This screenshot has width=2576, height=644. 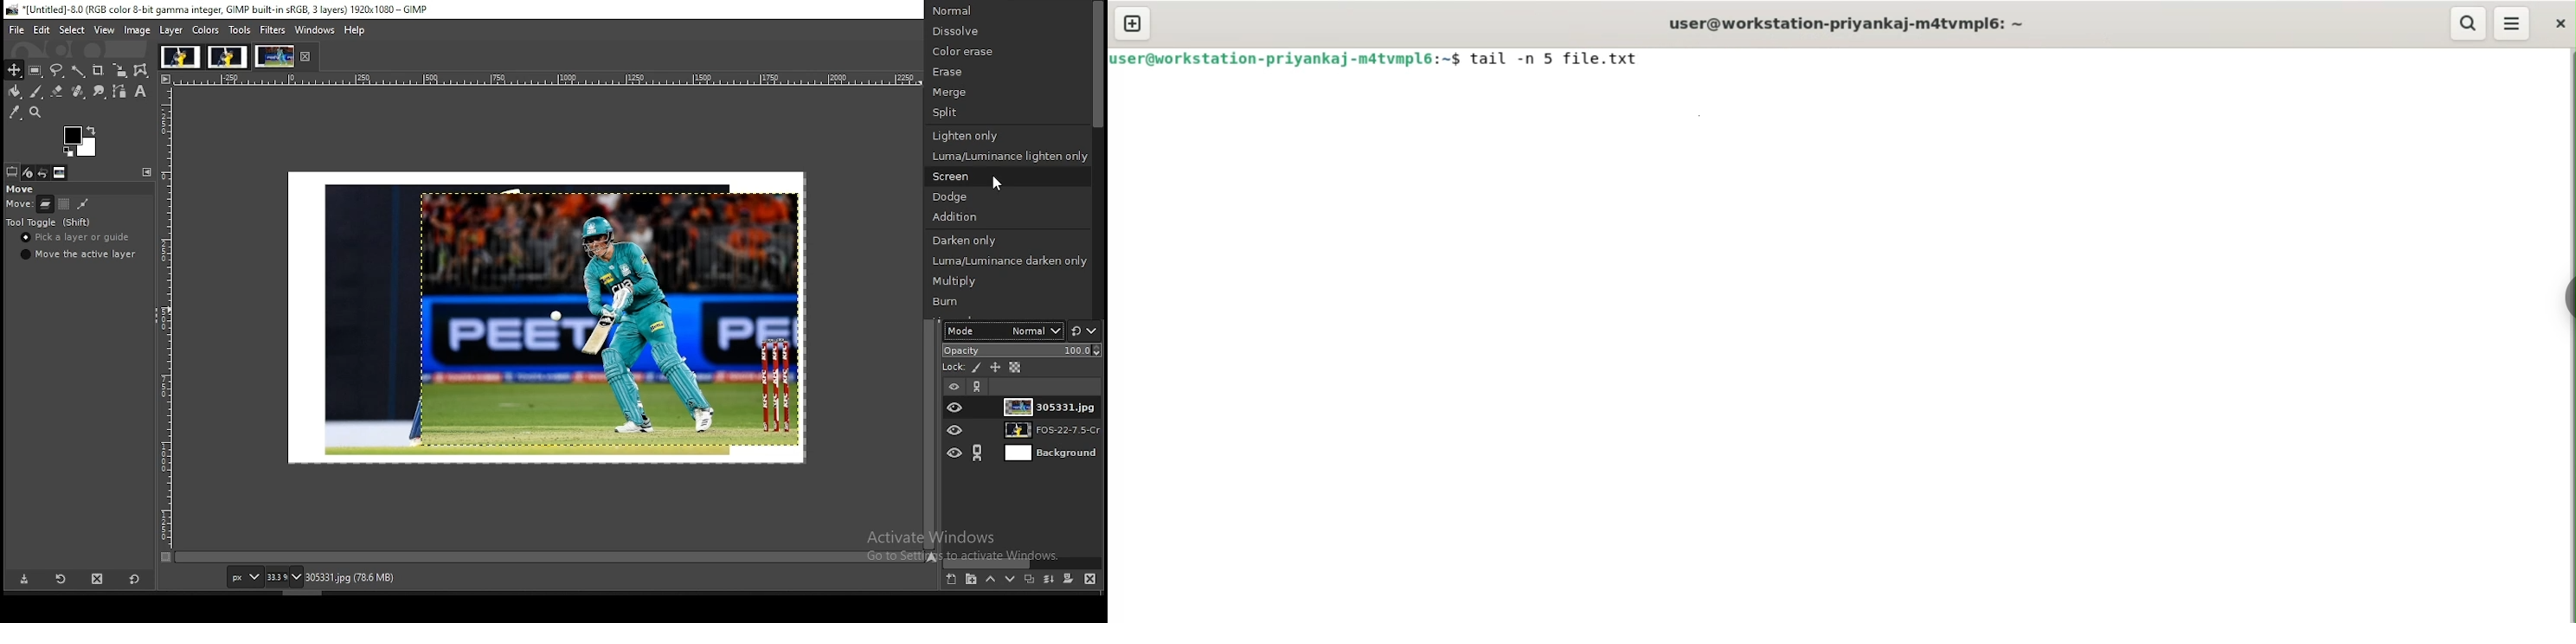 What do you see at coordinates (976, 453) in the screenshot?
I see `link` at bounding box center [976, 453].